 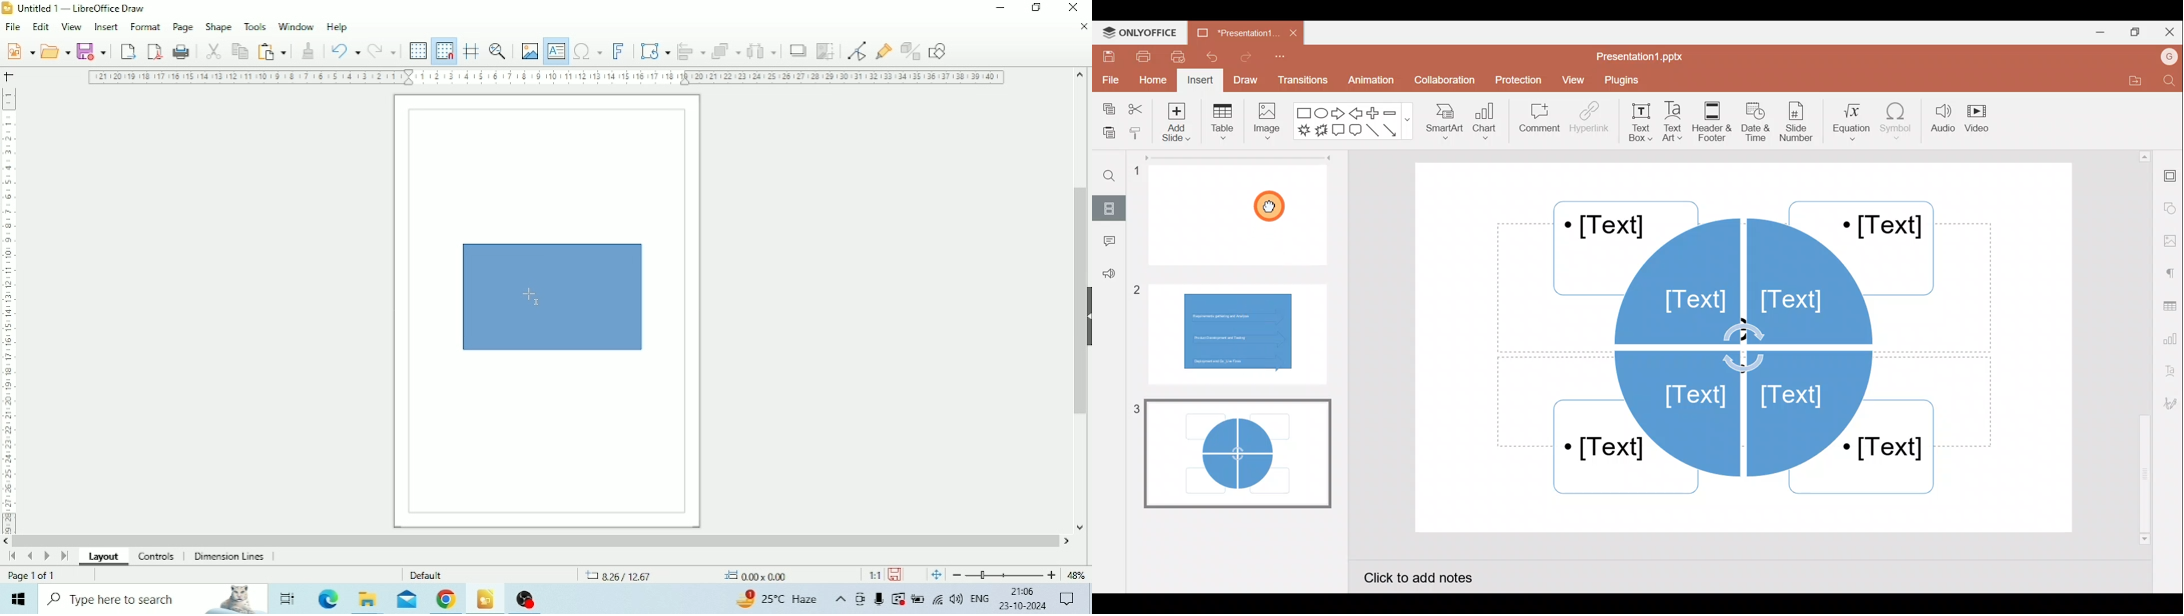 I want to click on Vertical scroll bar, so click(x=2143, y=346).